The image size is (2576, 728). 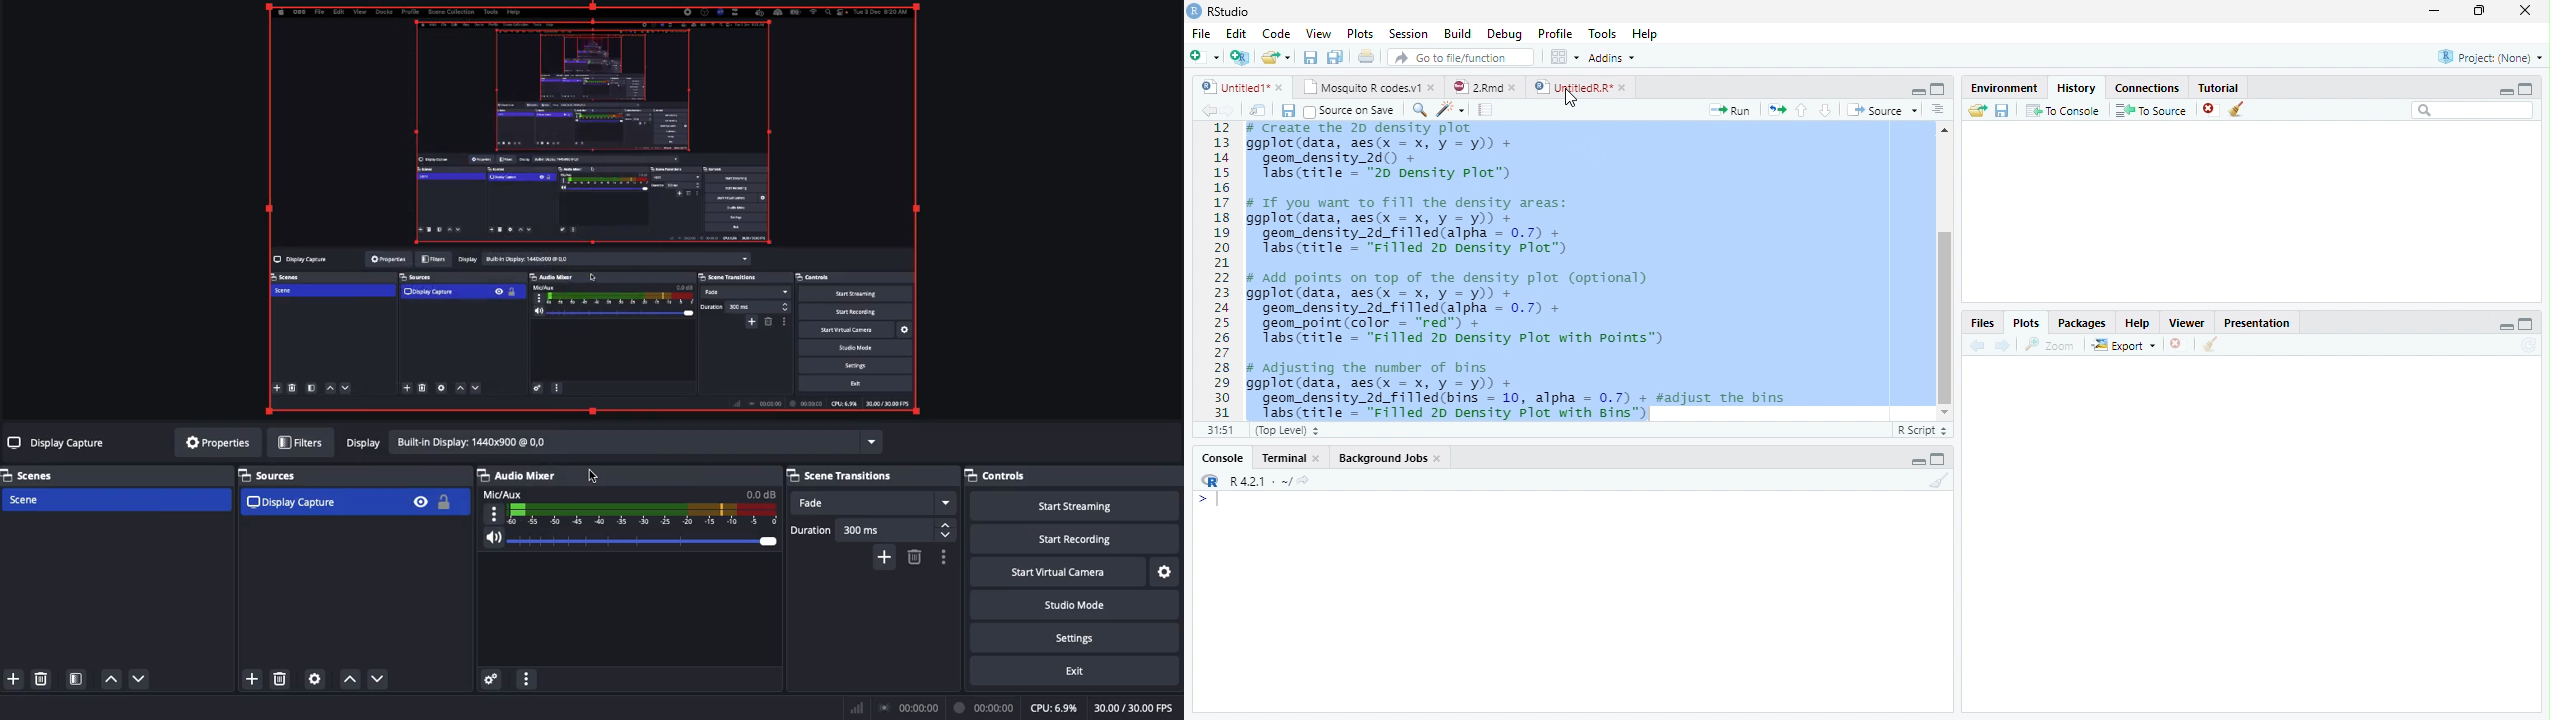 I want to click on show in window, so click(x=1259, y=111).